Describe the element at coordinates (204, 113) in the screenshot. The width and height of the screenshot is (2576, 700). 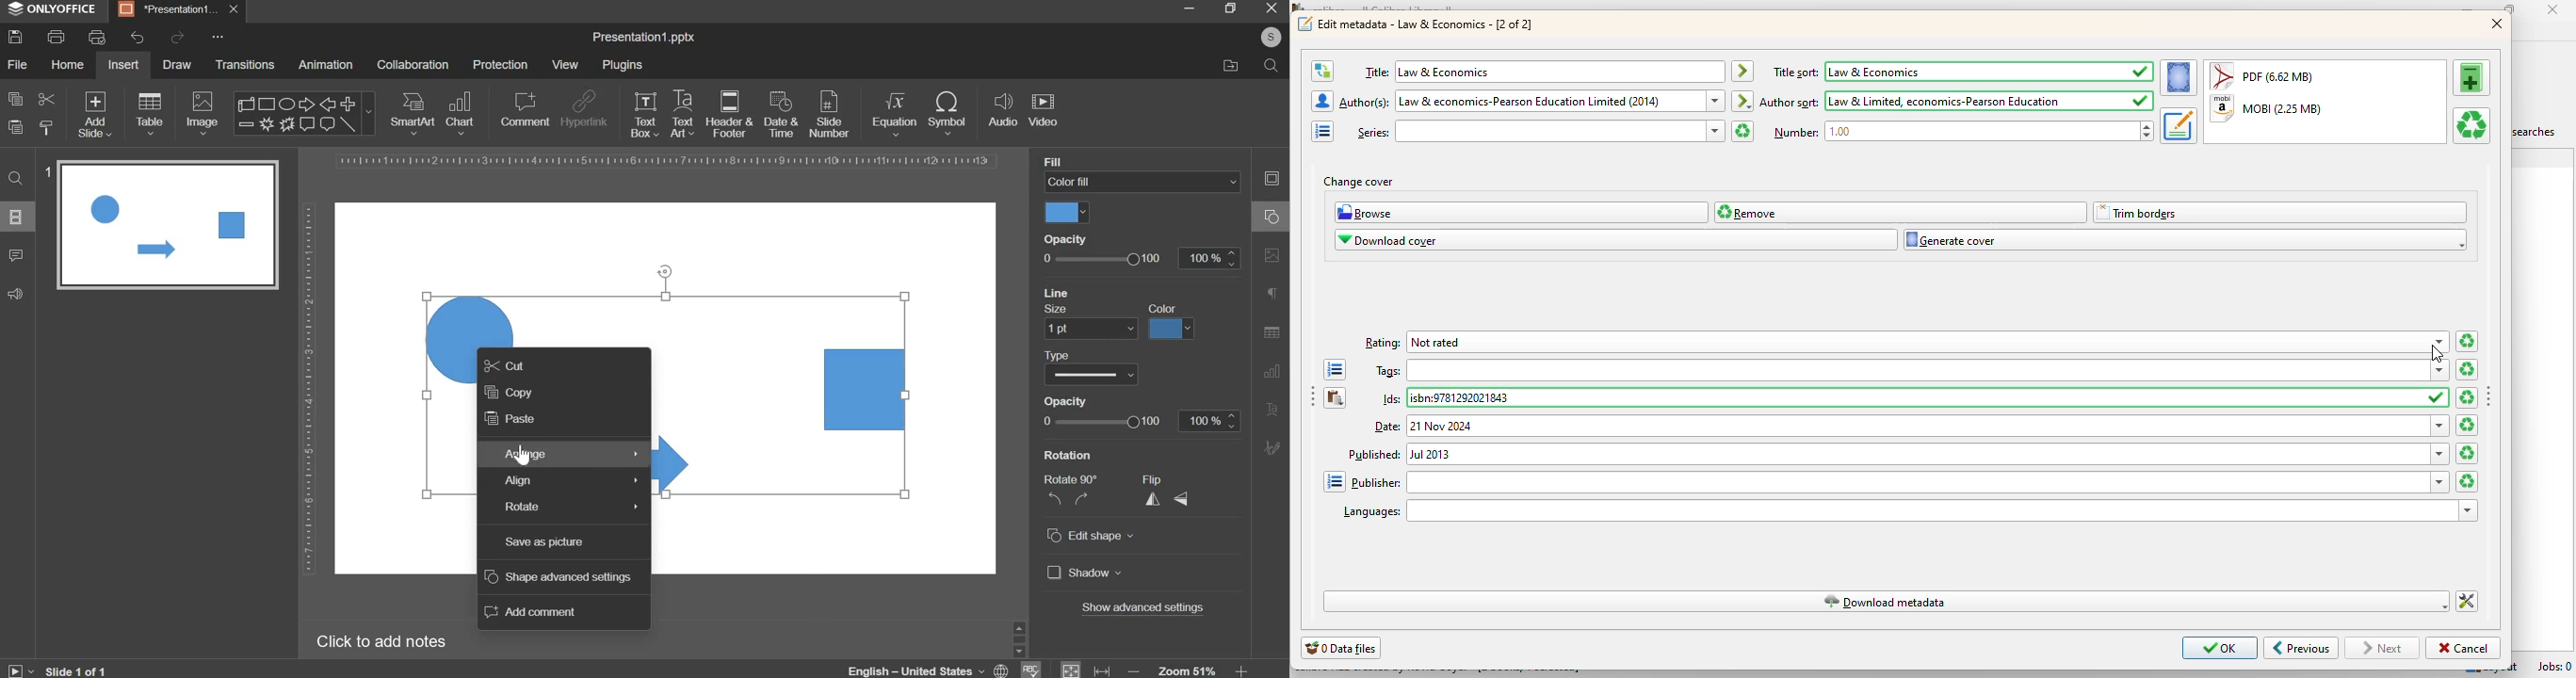
I see `image` at that location.